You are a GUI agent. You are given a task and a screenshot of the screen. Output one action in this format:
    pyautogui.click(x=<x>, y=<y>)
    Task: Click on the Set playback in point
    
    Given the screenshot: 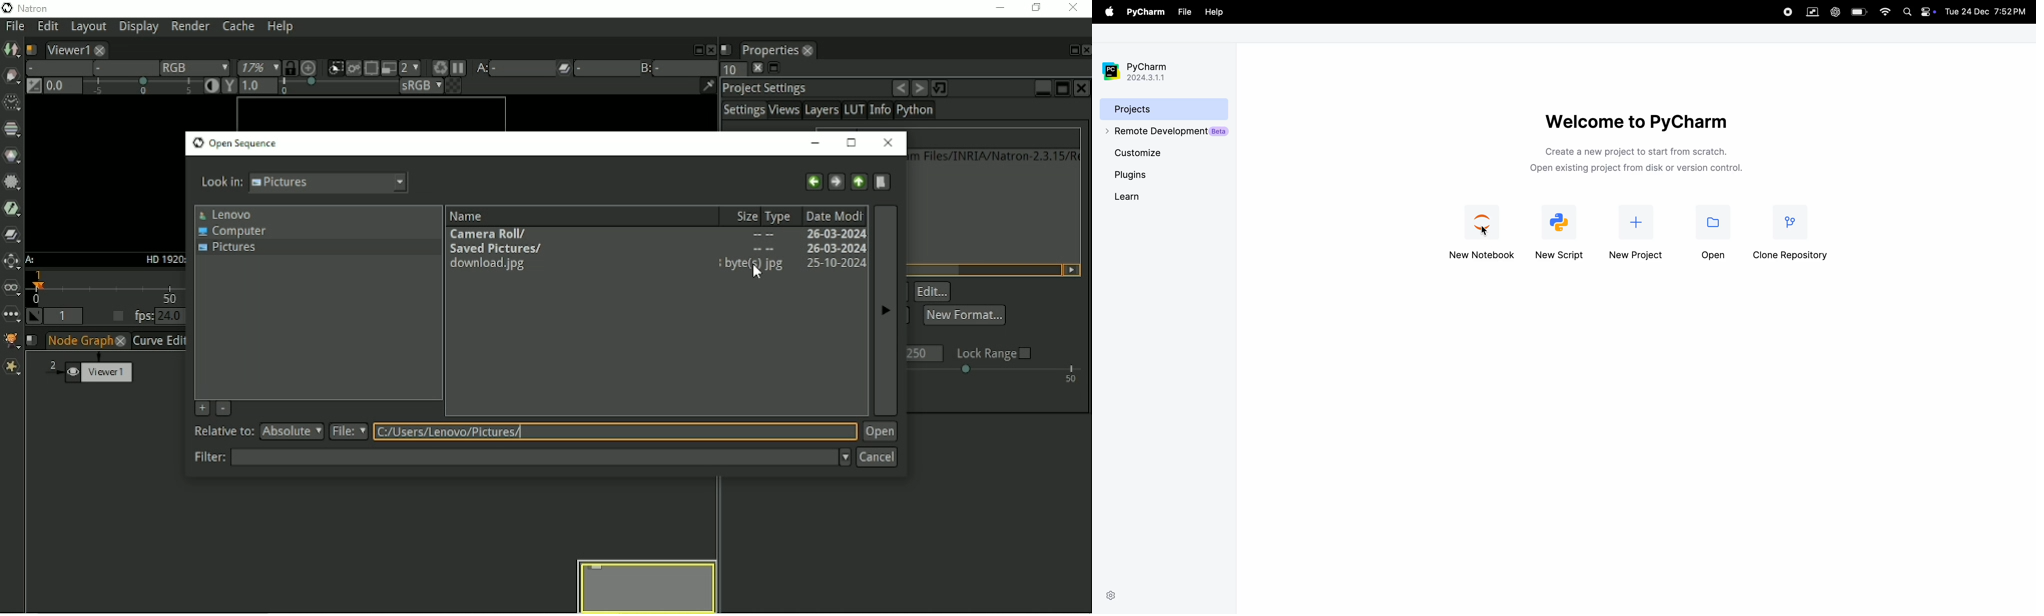 What is the action you would take?
    pyautogui.click(x=35, y=317)
    